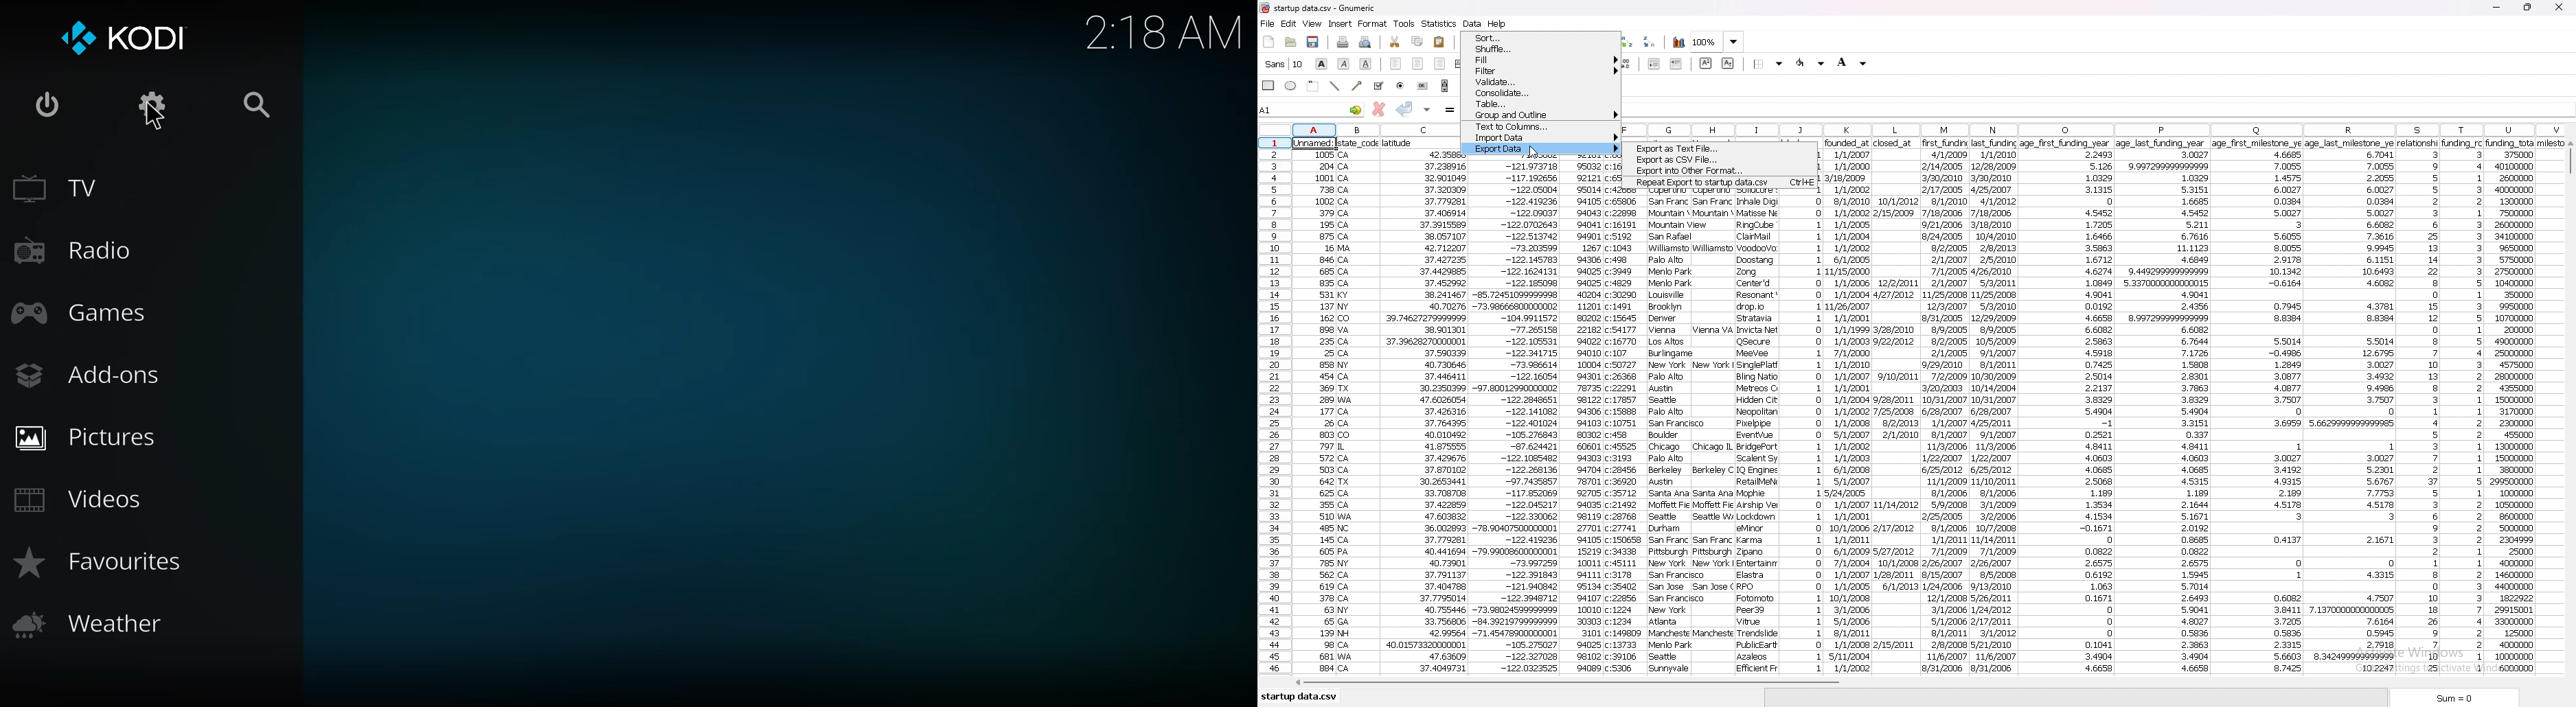 The width and height of the screenshot is (2576, 728). What do you see at coordinates (128, 39) in the screenshot?
I see `kodi` at bounding box center [128, 39].